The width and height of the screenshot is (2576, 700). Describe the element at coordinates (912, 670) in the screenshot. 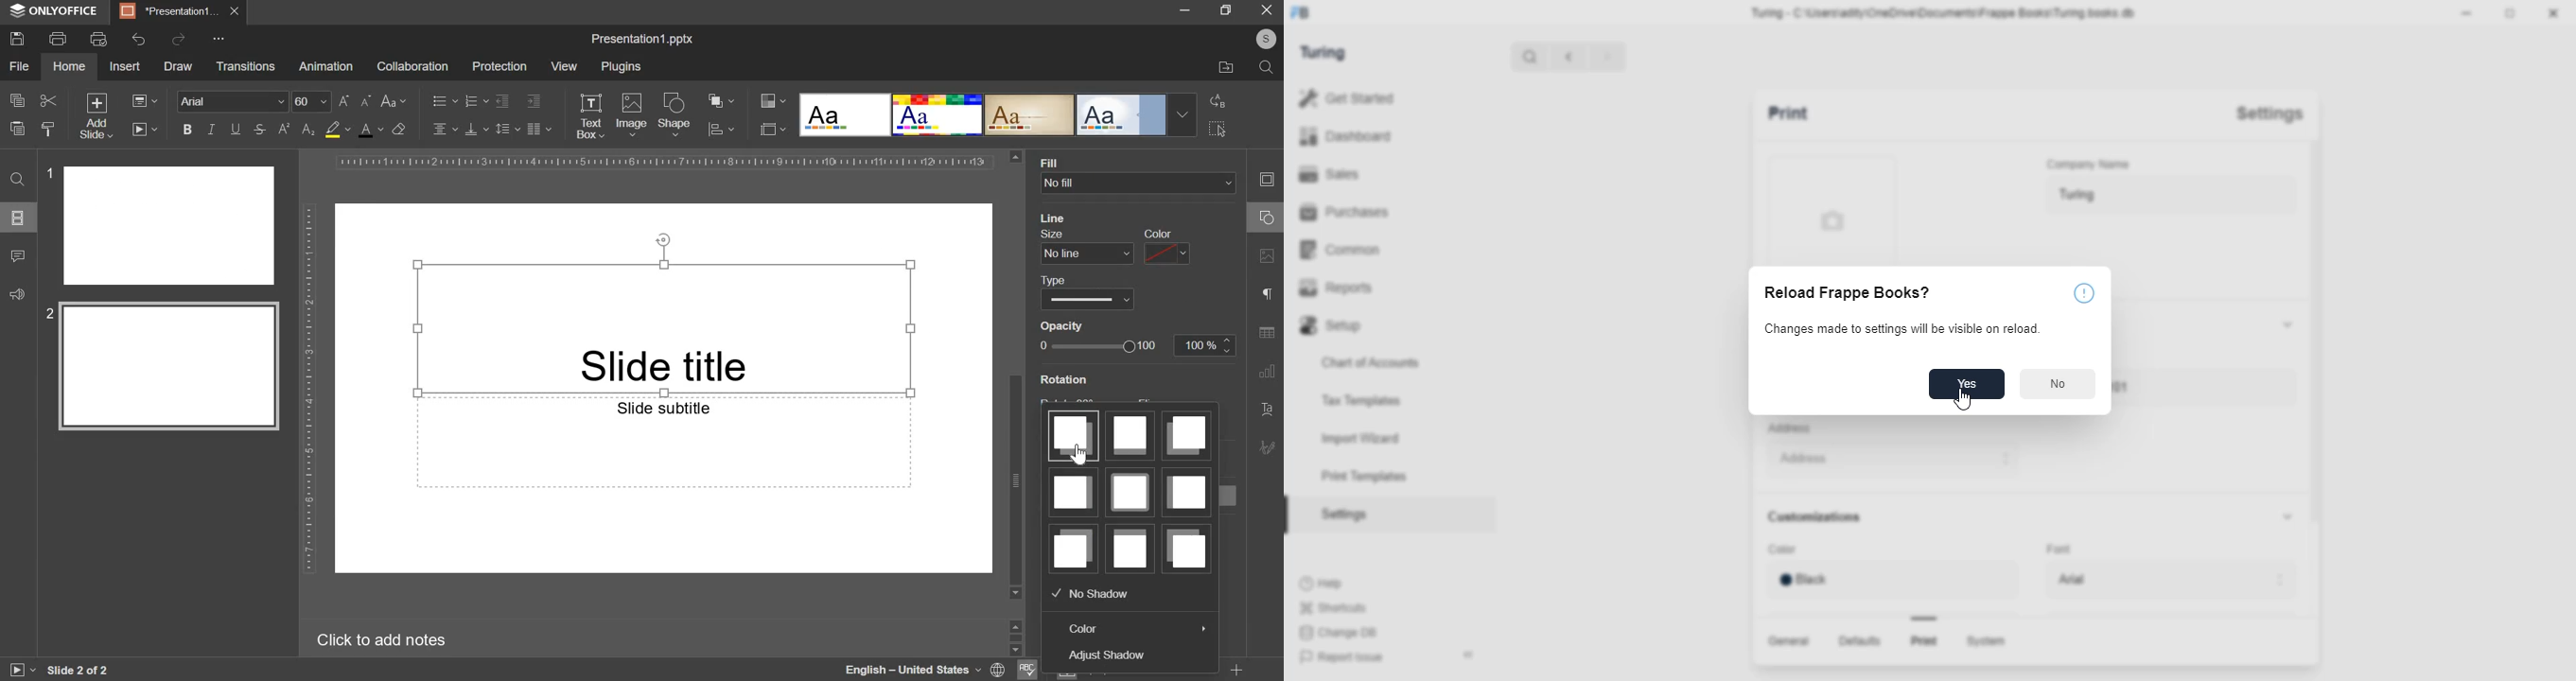

I see `language` at that location.